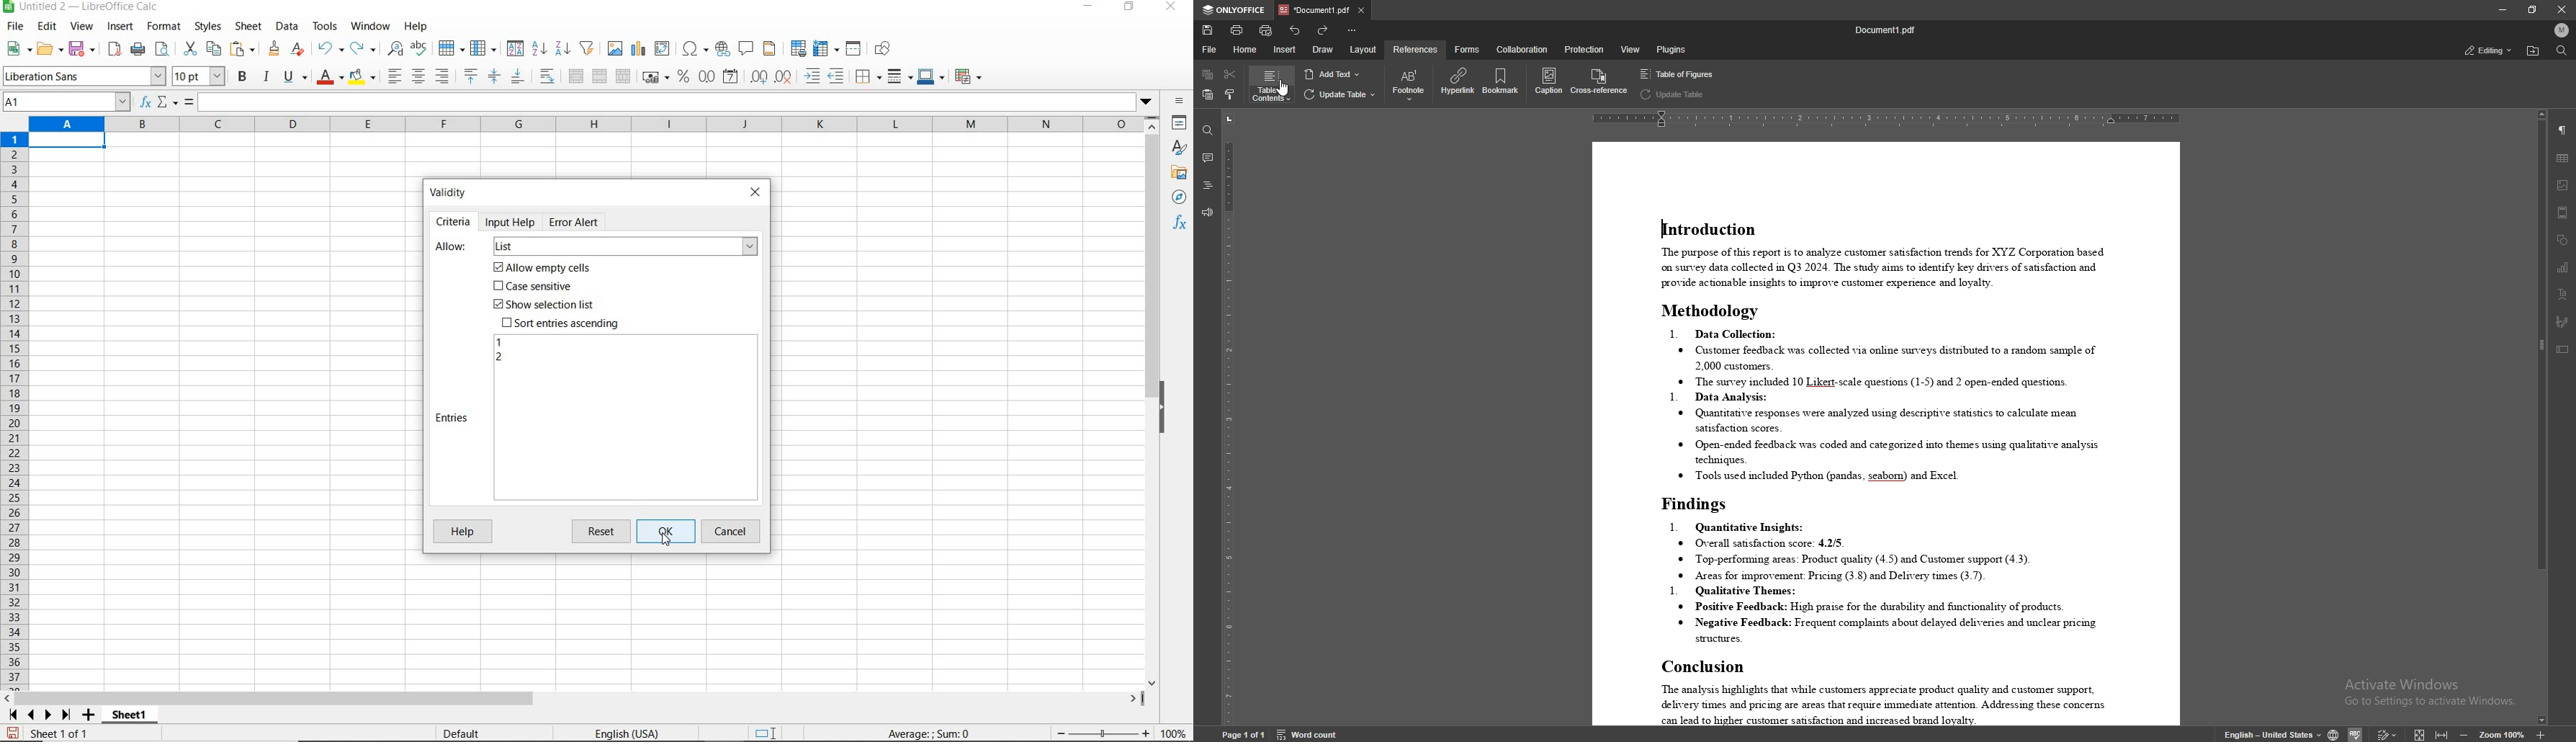 The height and width of the screenshot is (756, 2576). Describe the element at coordinates (19, 49) in the screenshot. I see `new` at that location.